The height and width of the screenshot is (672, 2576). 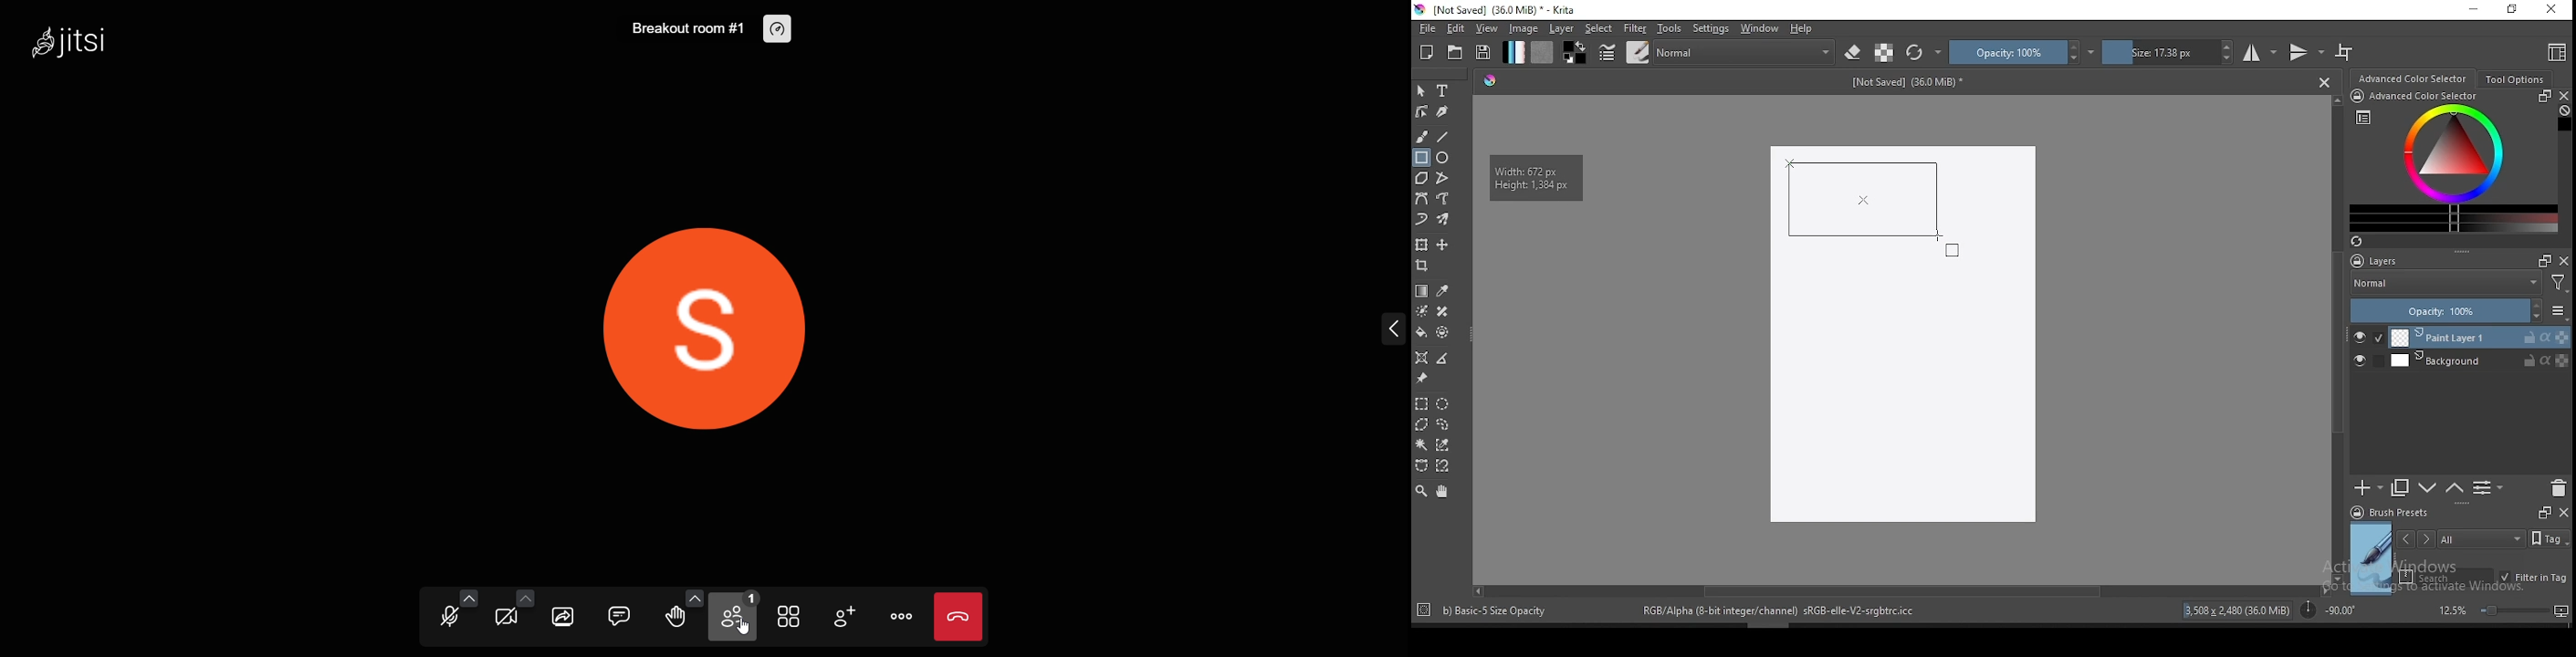 What do you see at coordinates (958, 617) in the screenshot?
I see `leave call` at bounding box center [958, 617].